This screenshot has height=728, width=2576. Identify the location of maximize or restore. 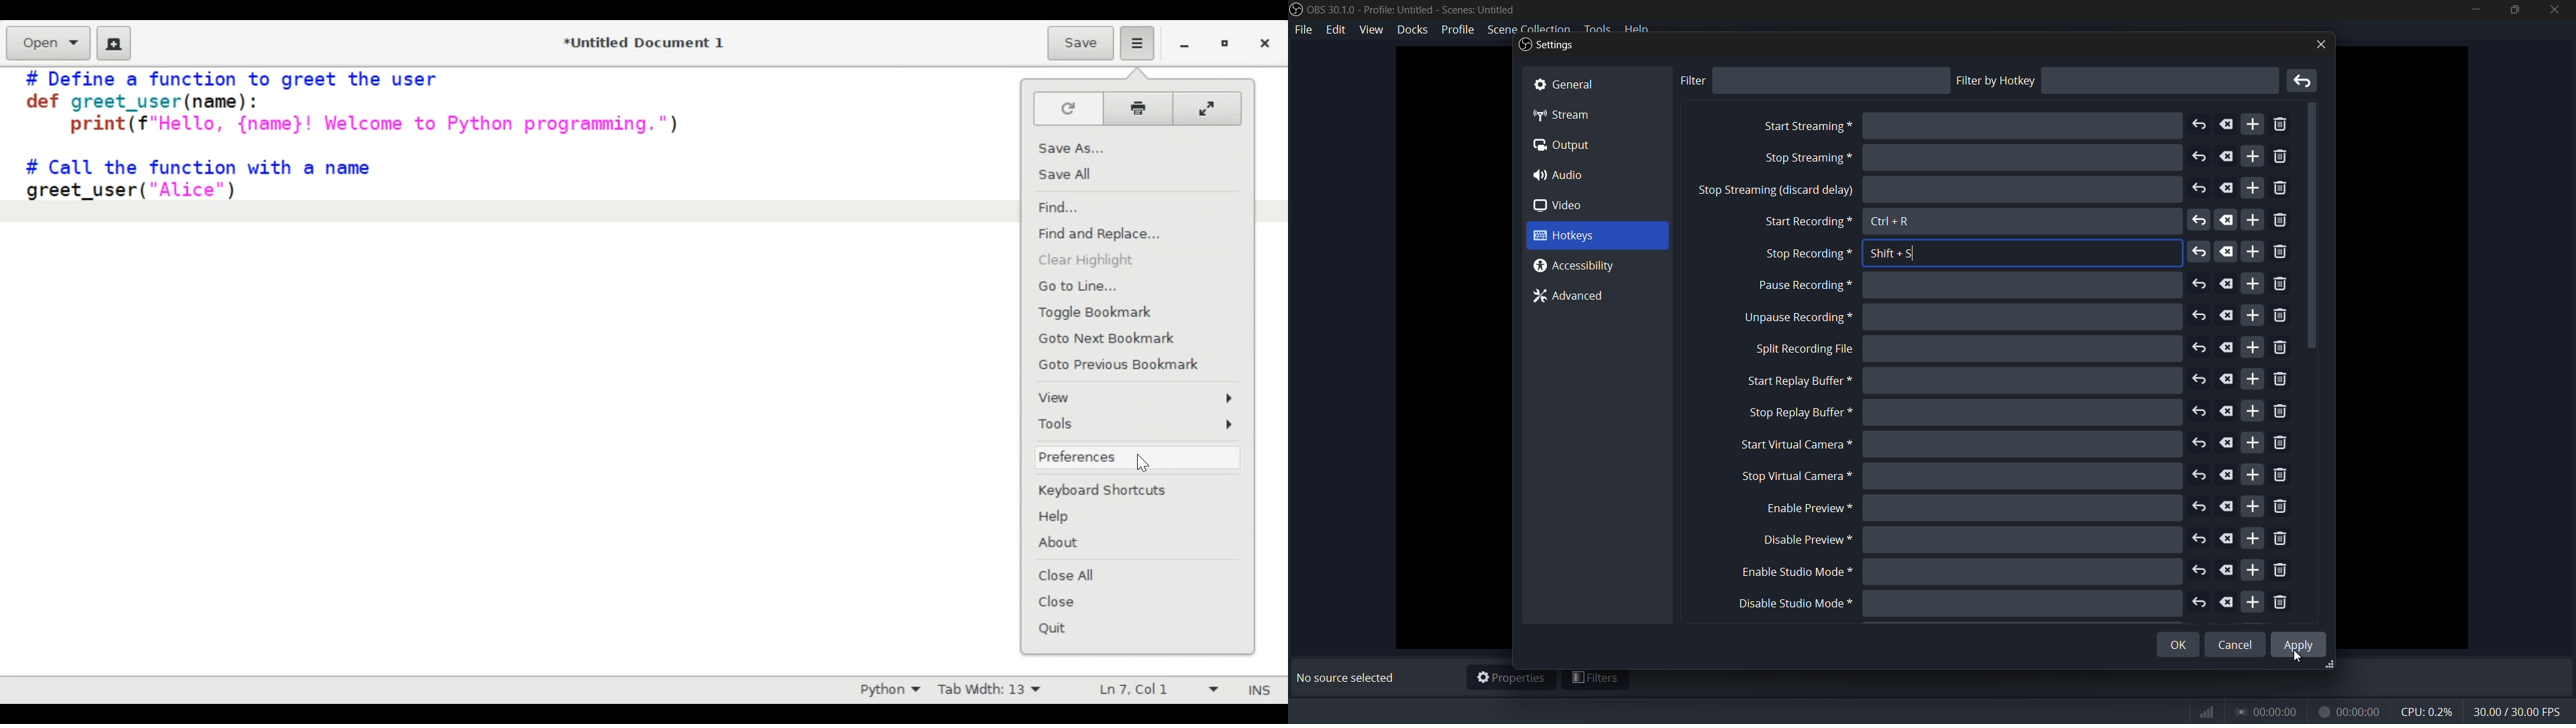
(2513, 9).